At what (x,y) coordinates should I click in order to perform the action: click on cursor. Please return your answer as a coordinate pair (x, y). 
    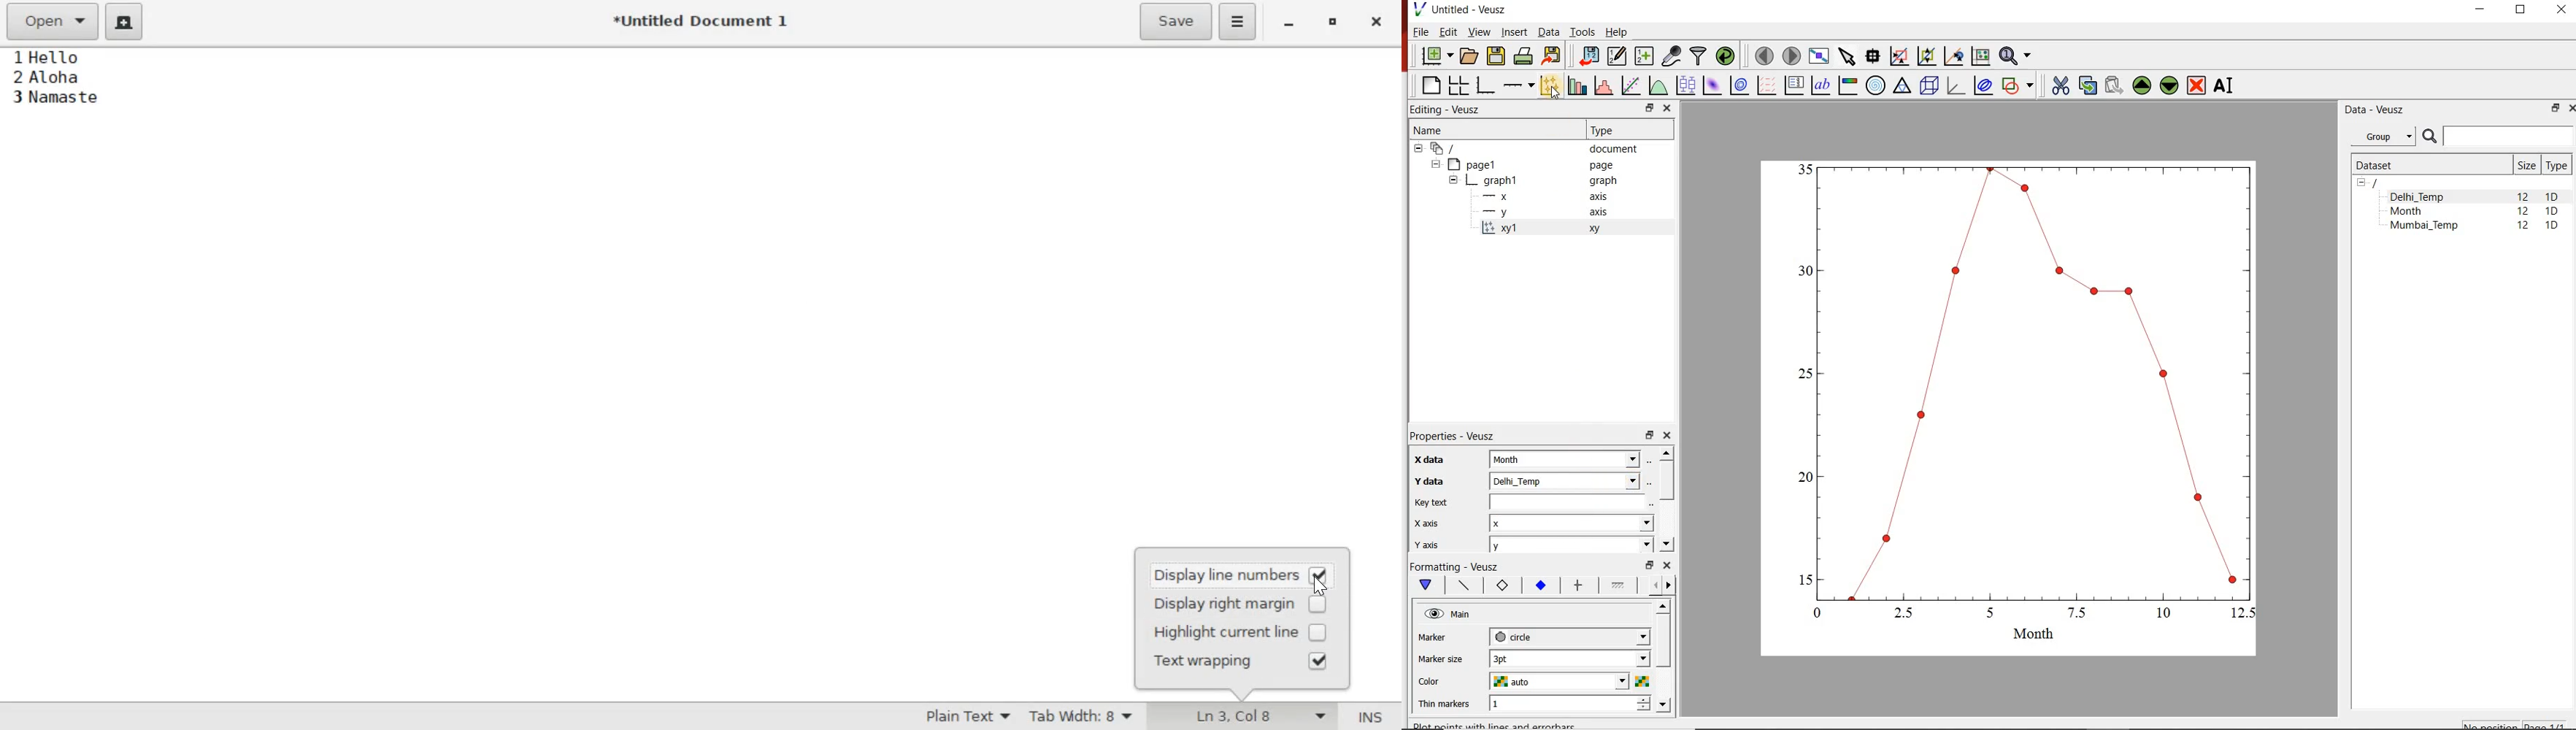
    Looking at the image, I should click on (1555, 93).